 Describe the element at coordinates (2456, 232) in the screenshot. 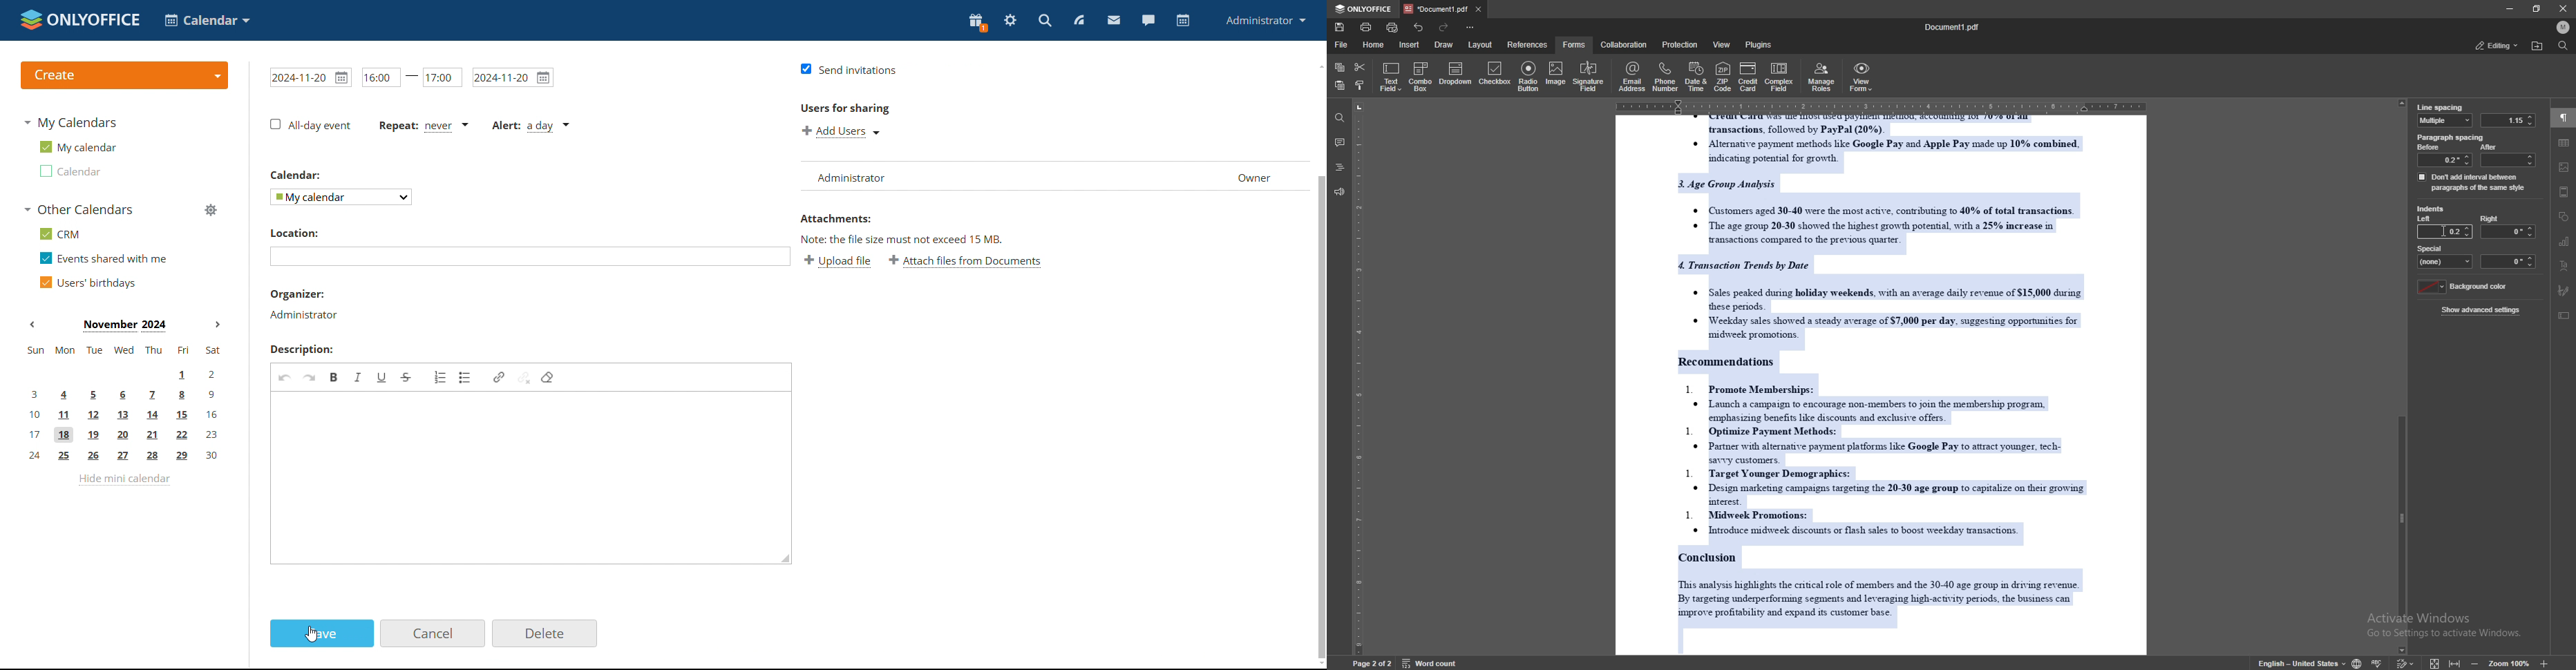

I see `left indent value: 0.2` at that location.